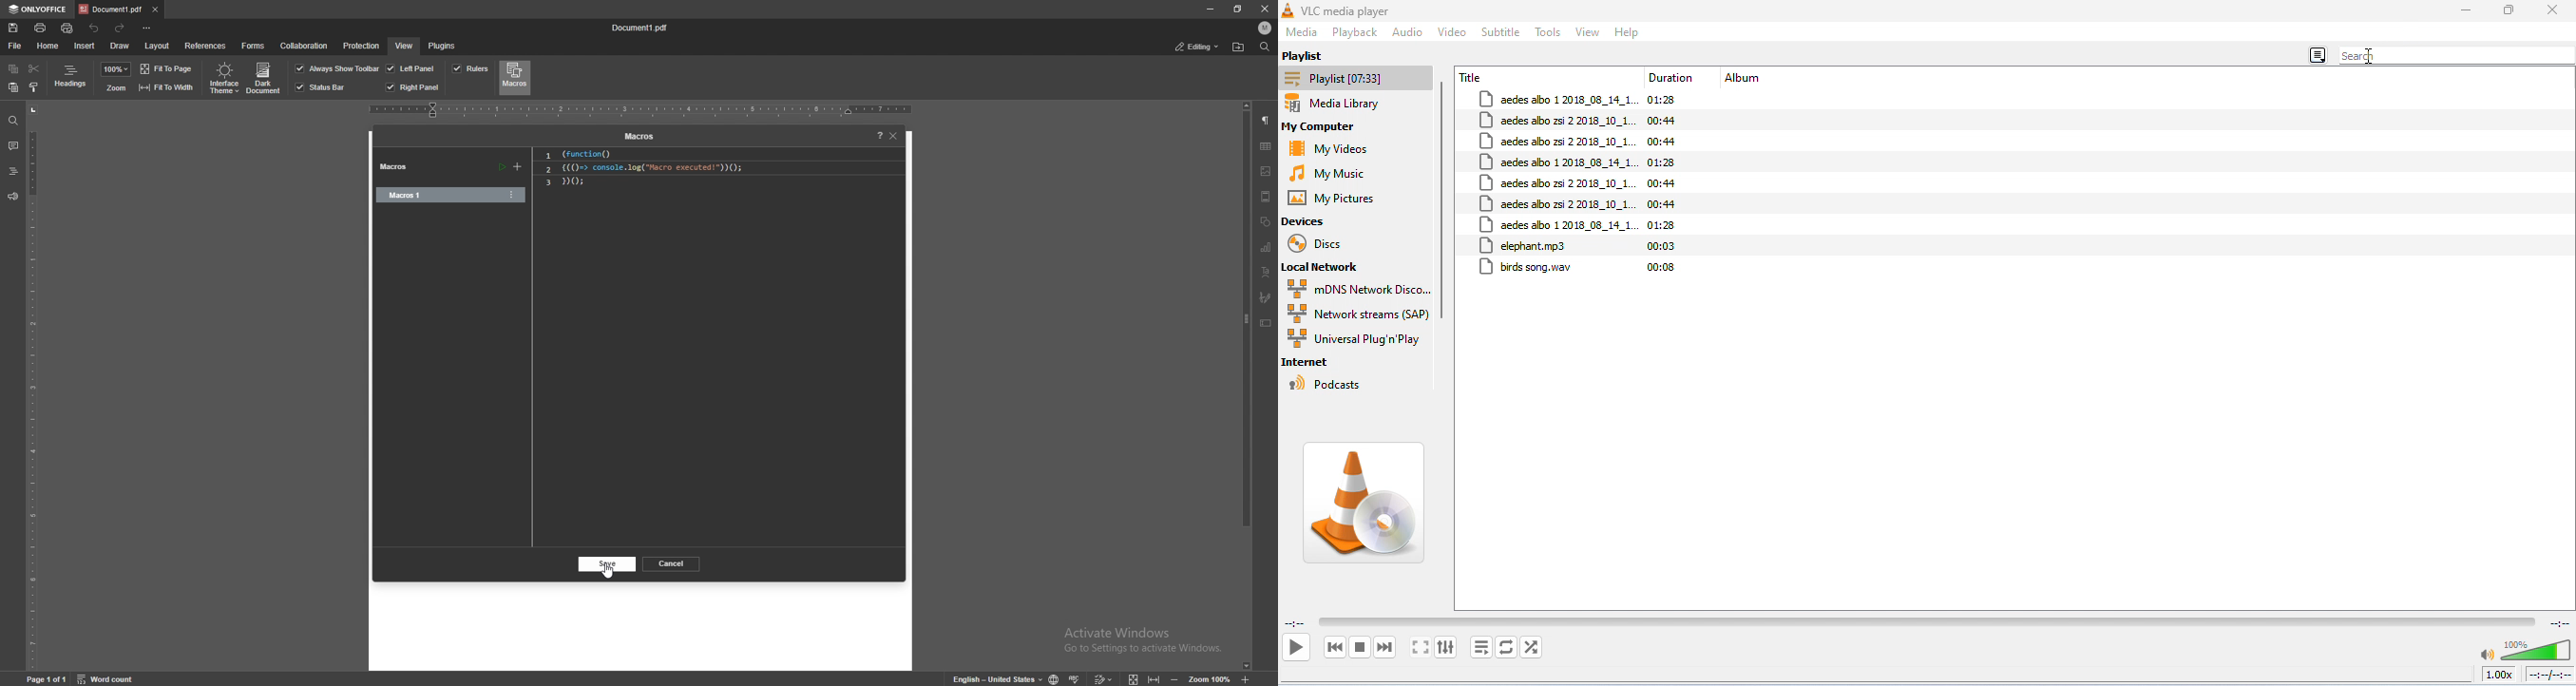 This screenshot has width=2576, height=700. What do you see at coordinates (1447, 648) in the screenshot?
I see `show extended settings` at bounding box center [1447, 648].